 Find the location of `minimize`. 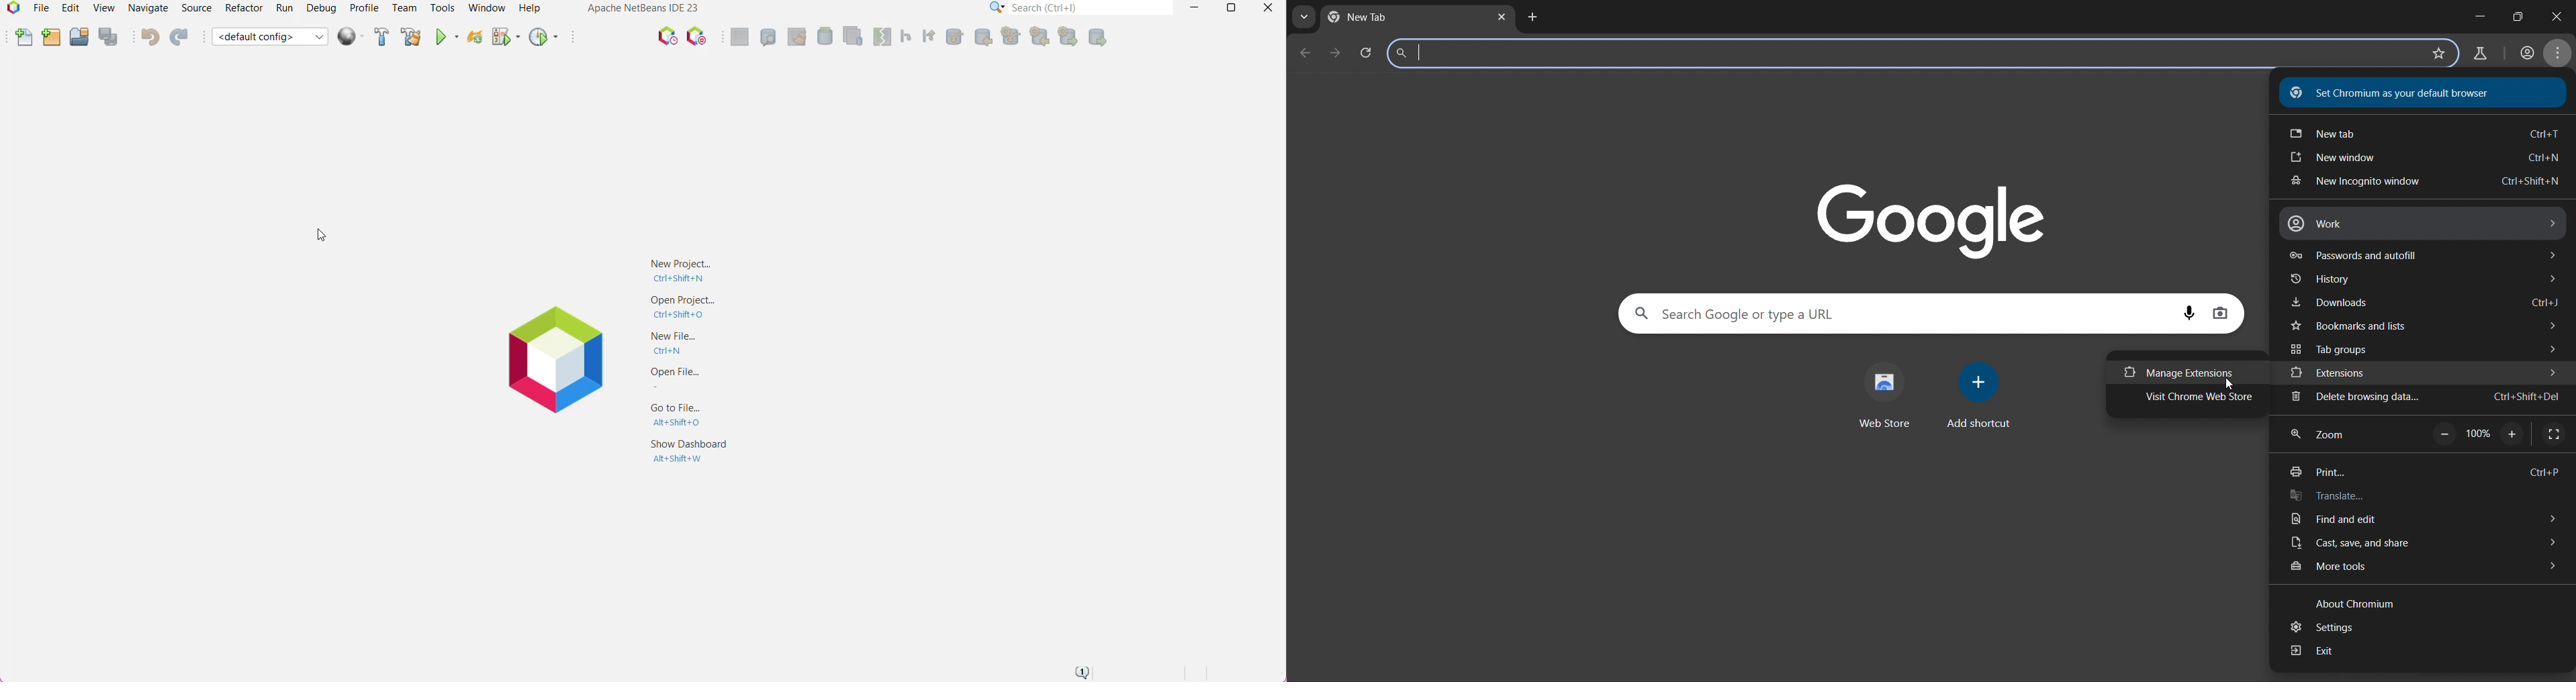

minimize is located at coordinates (2477, 13).